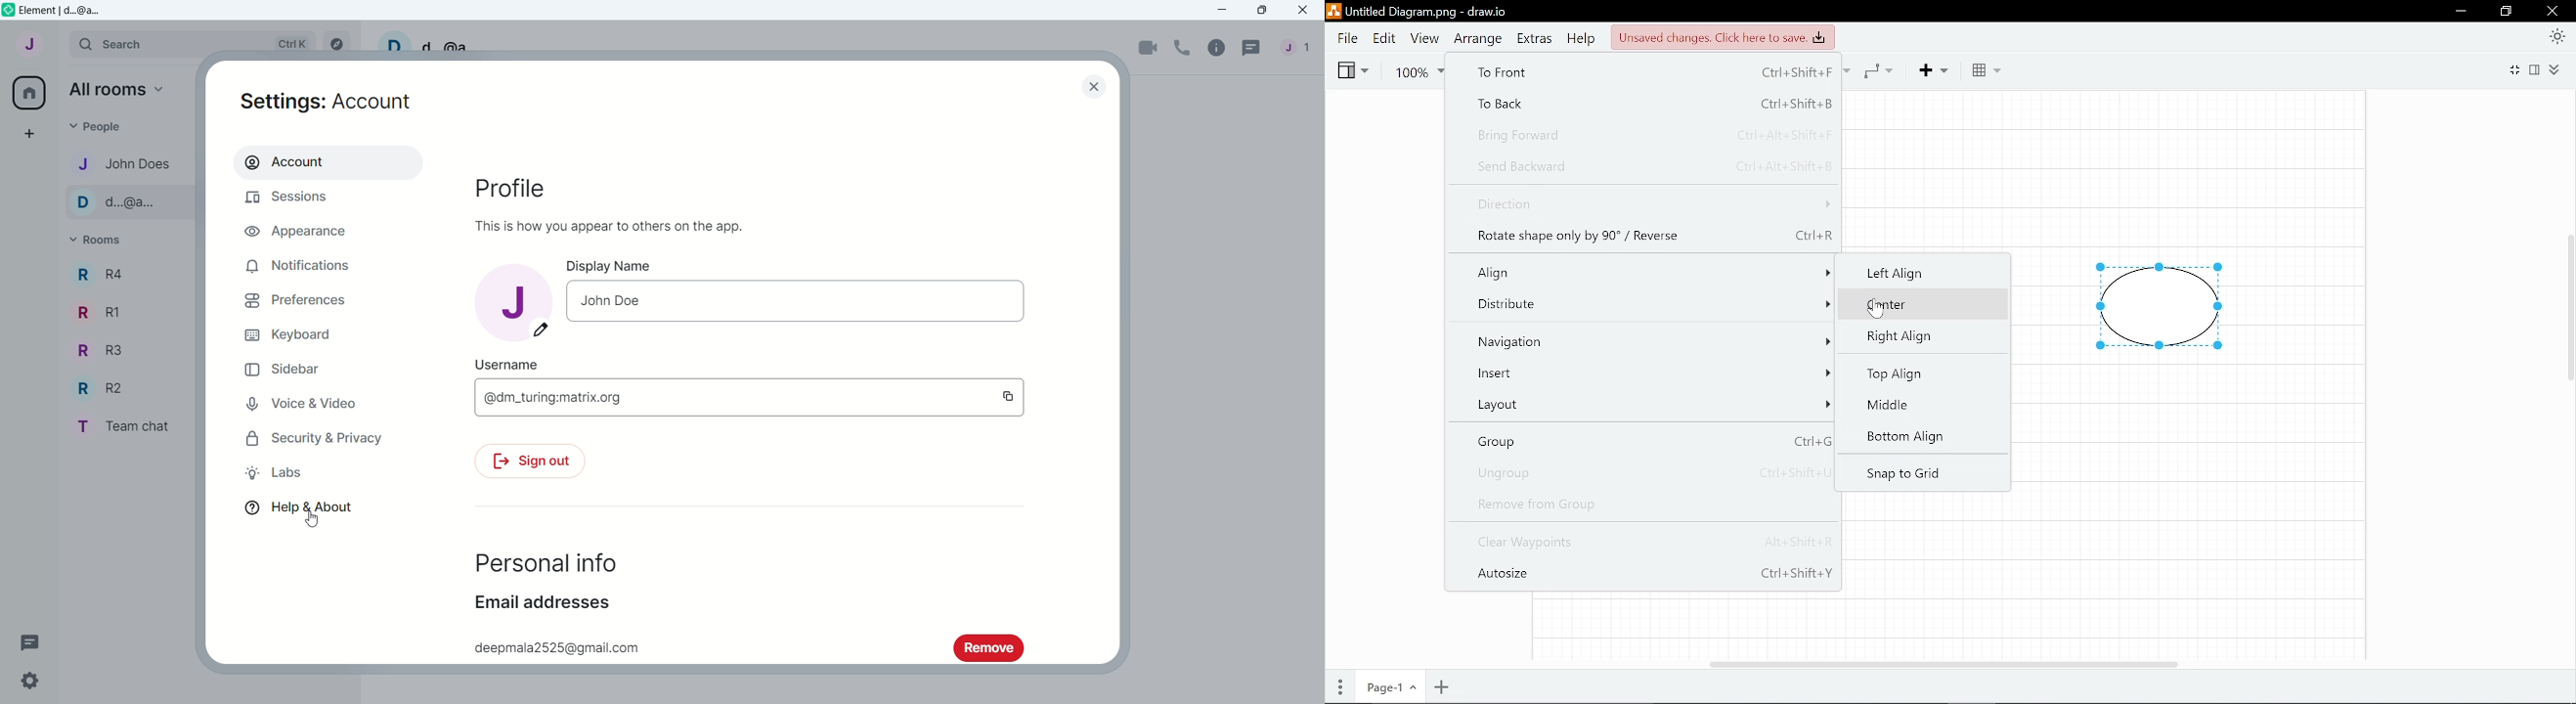 This screenshot has height=728, width=2576. Describe the element at coordinates (1906, 374) in the screenshot. I see `Top align` at that location.